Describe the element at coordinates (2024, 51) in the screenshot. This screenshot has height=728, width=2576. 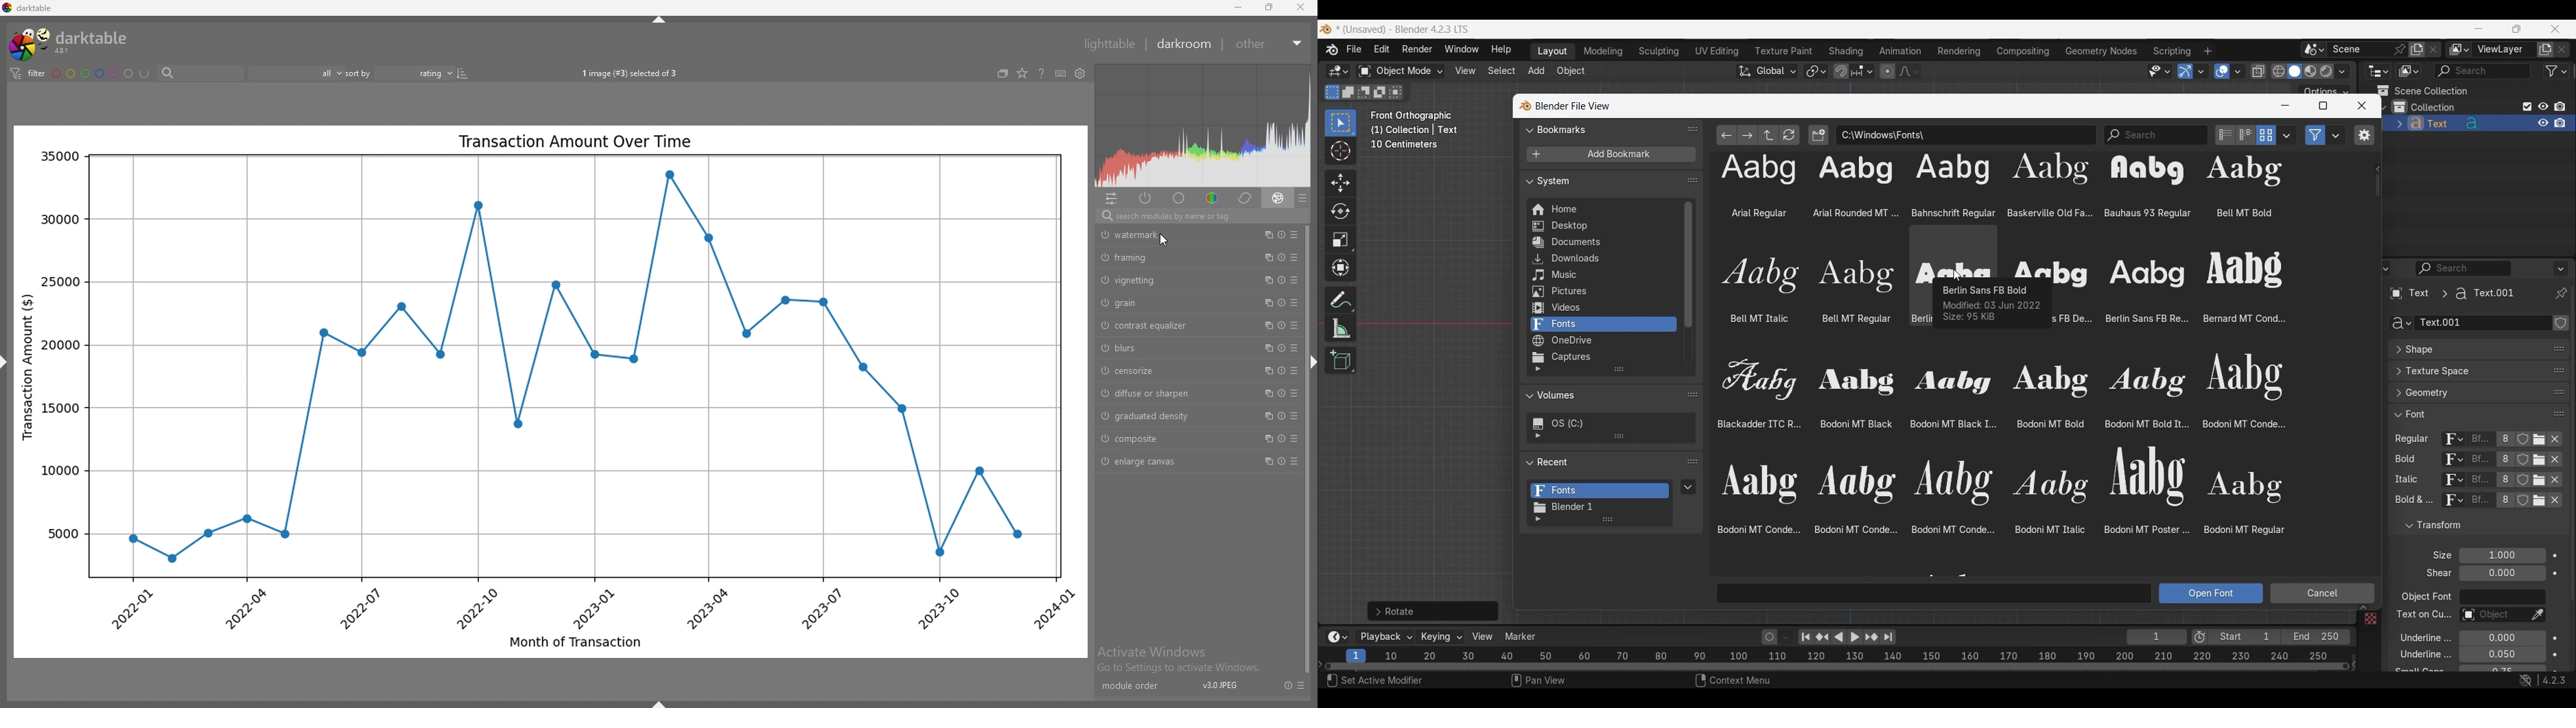
I see `Compositing workspace` at that location.